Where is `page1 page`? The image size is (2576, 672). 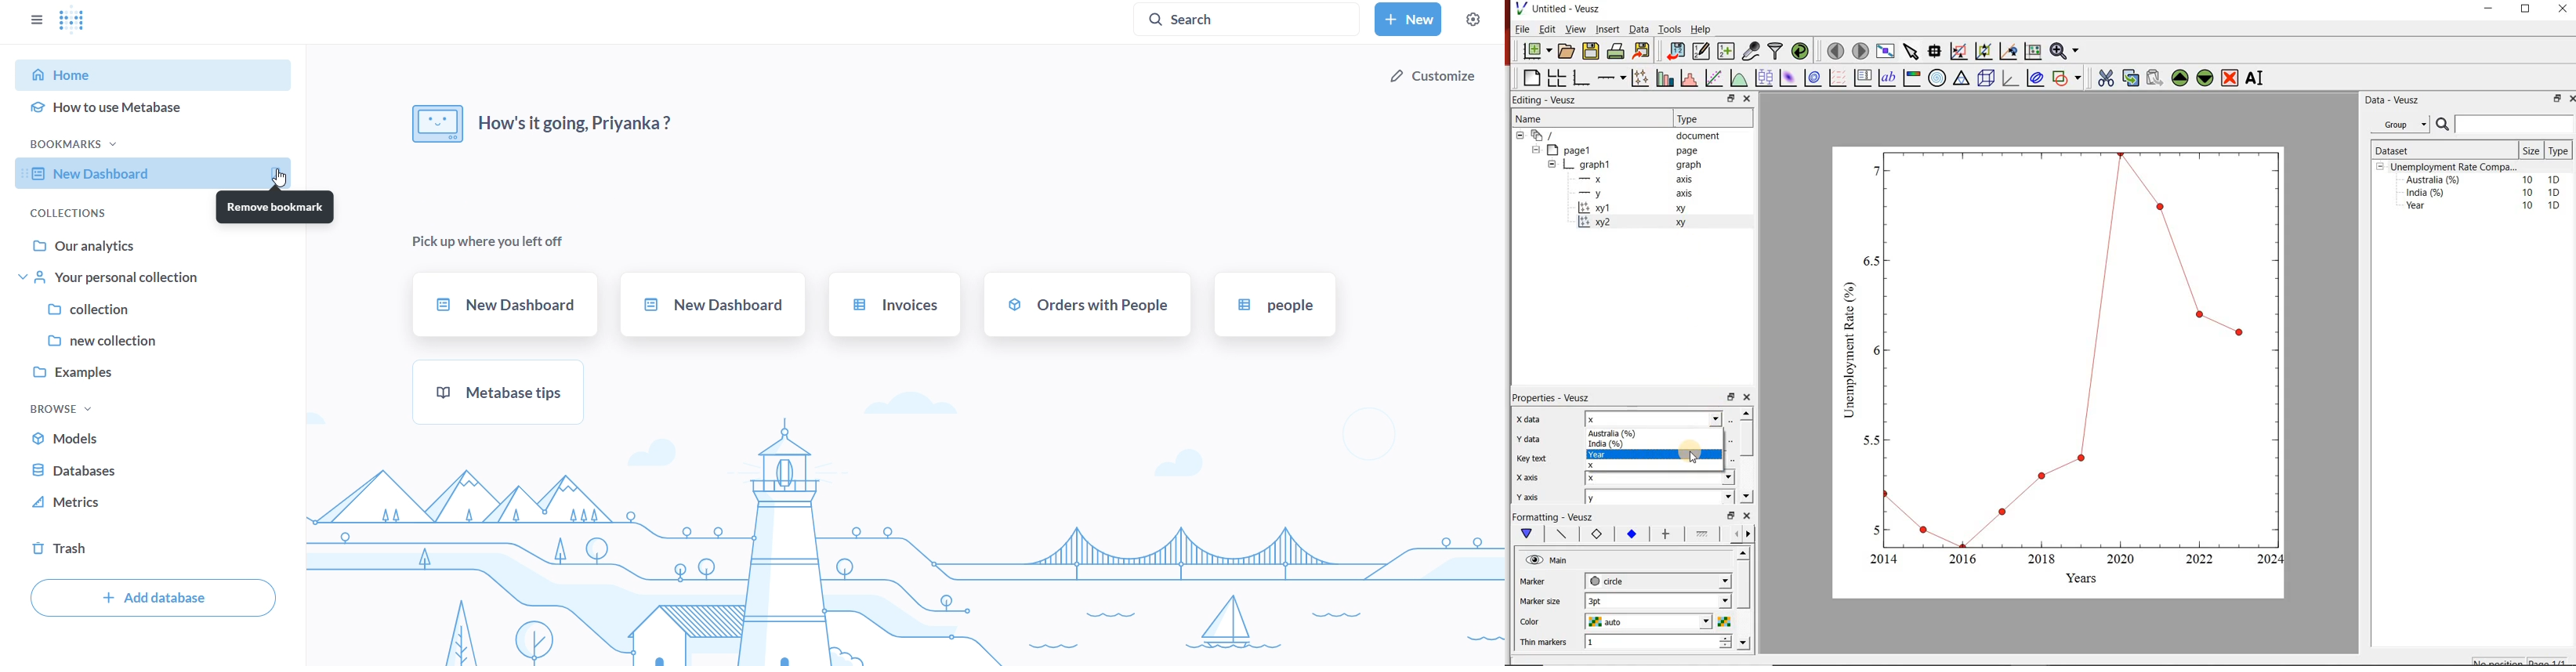
page1 page is located at coordinates (1627, 150).